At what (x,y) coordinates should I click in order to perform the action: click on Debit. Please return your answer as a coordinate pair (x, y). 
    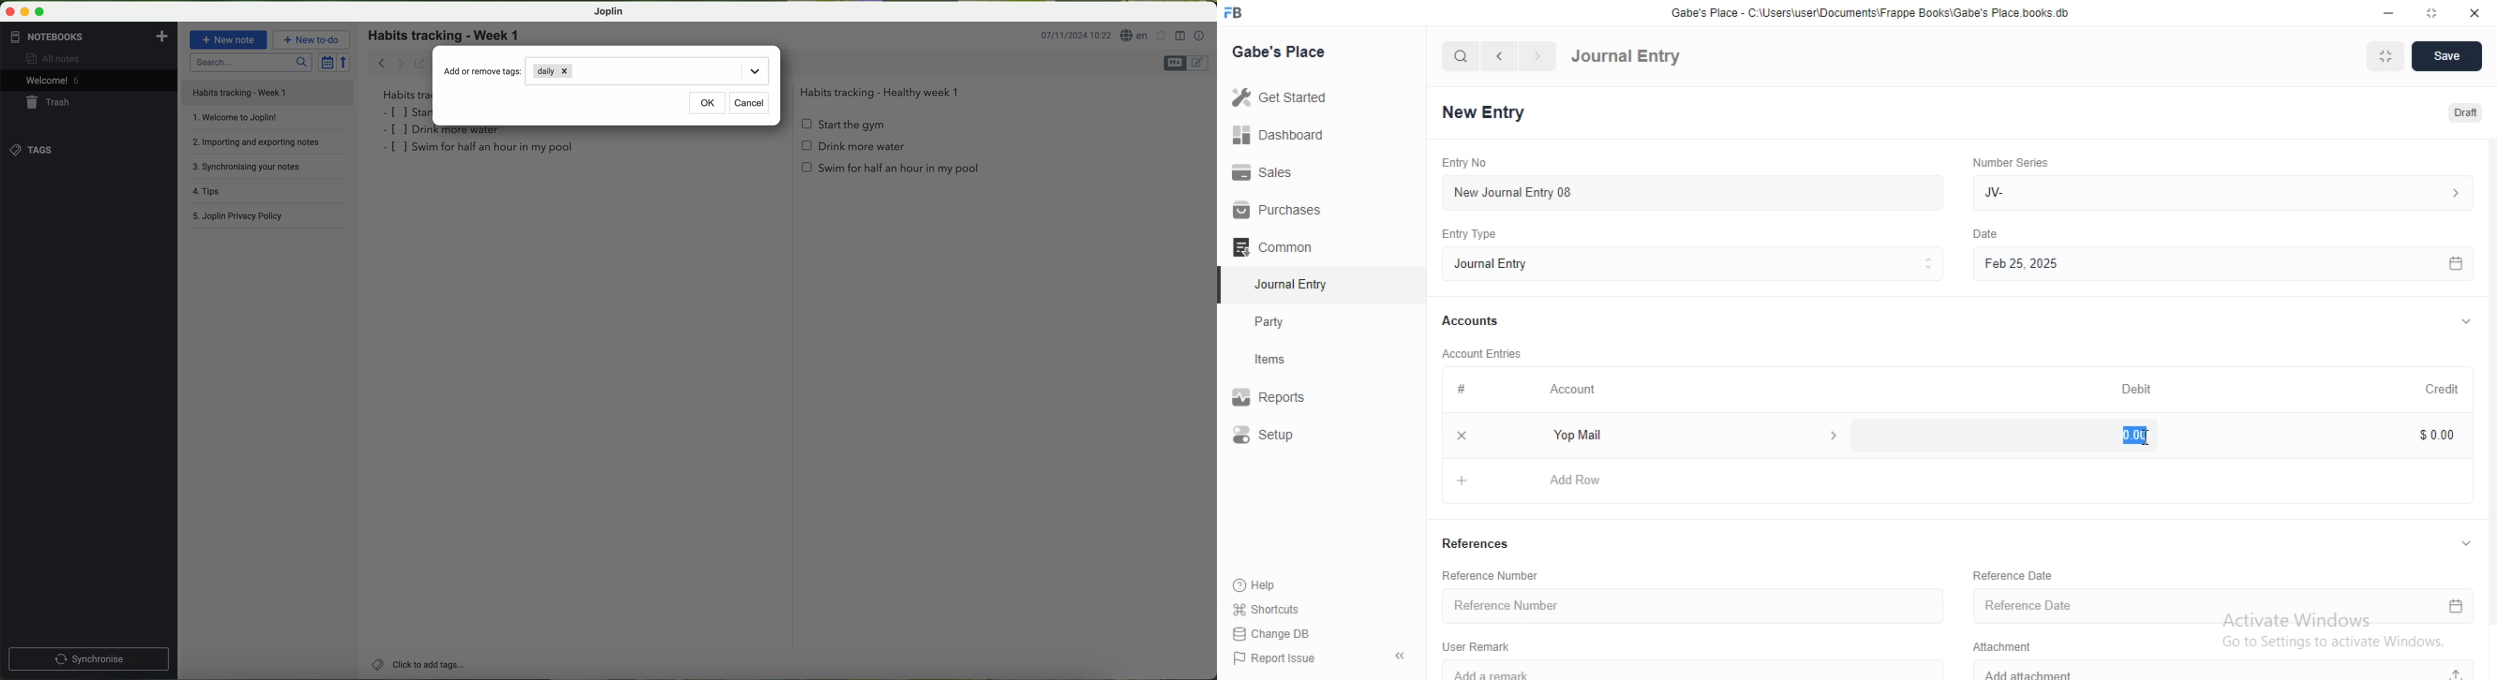
    Looking at the image, I should click on (2136, 388).